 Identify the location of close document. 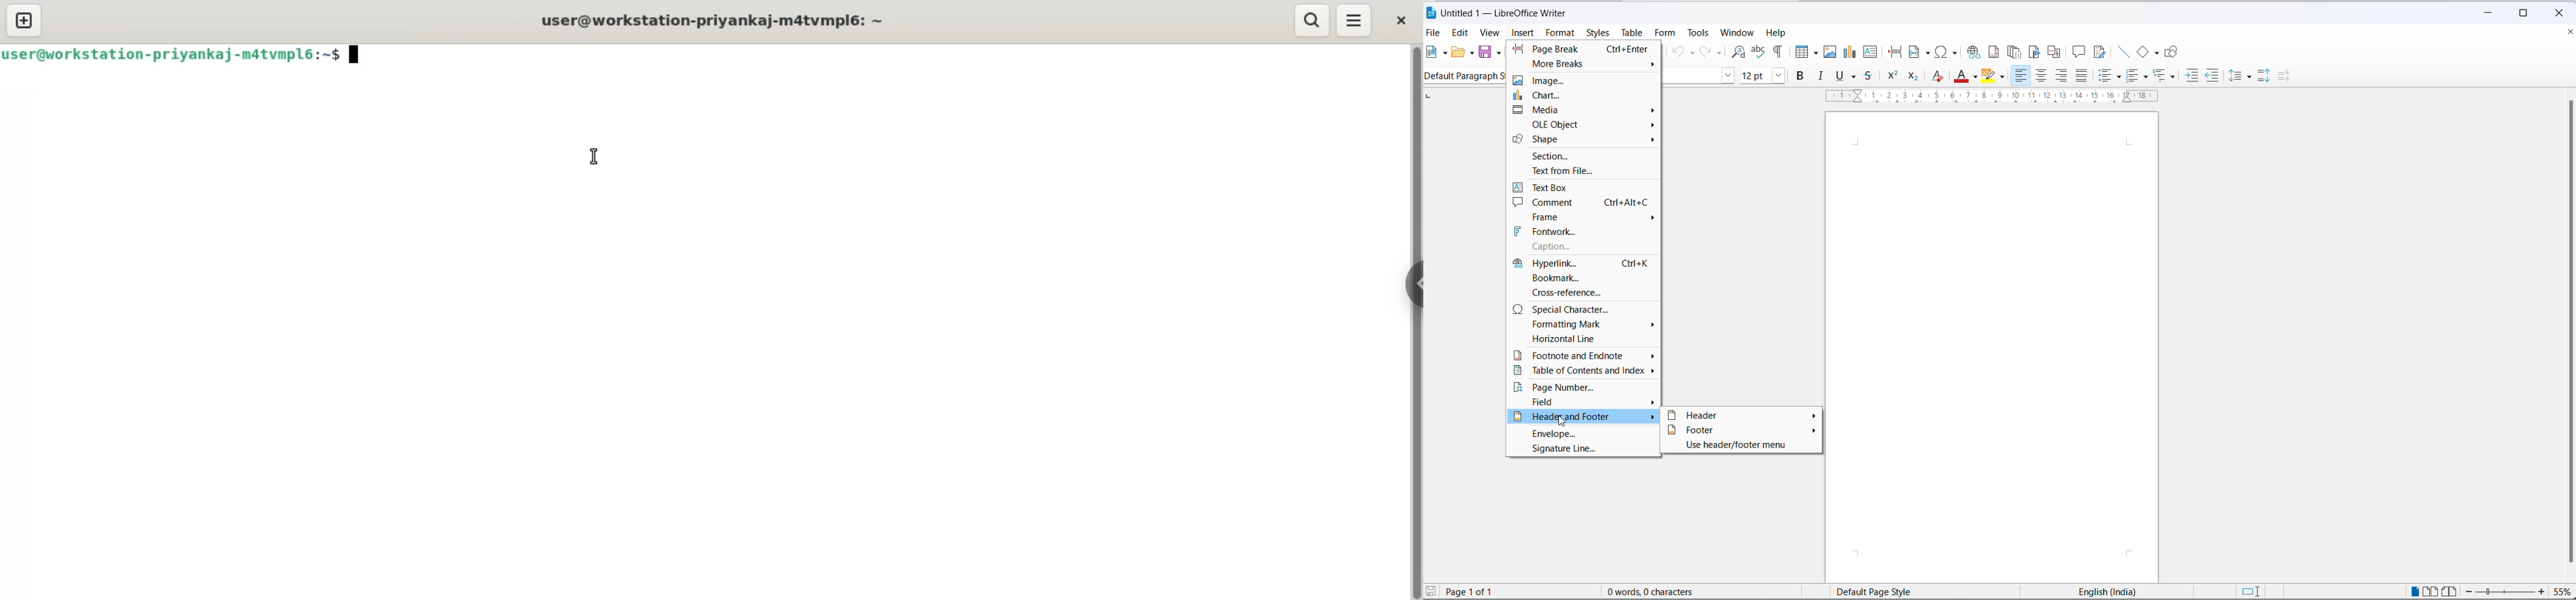
(2569, 31).